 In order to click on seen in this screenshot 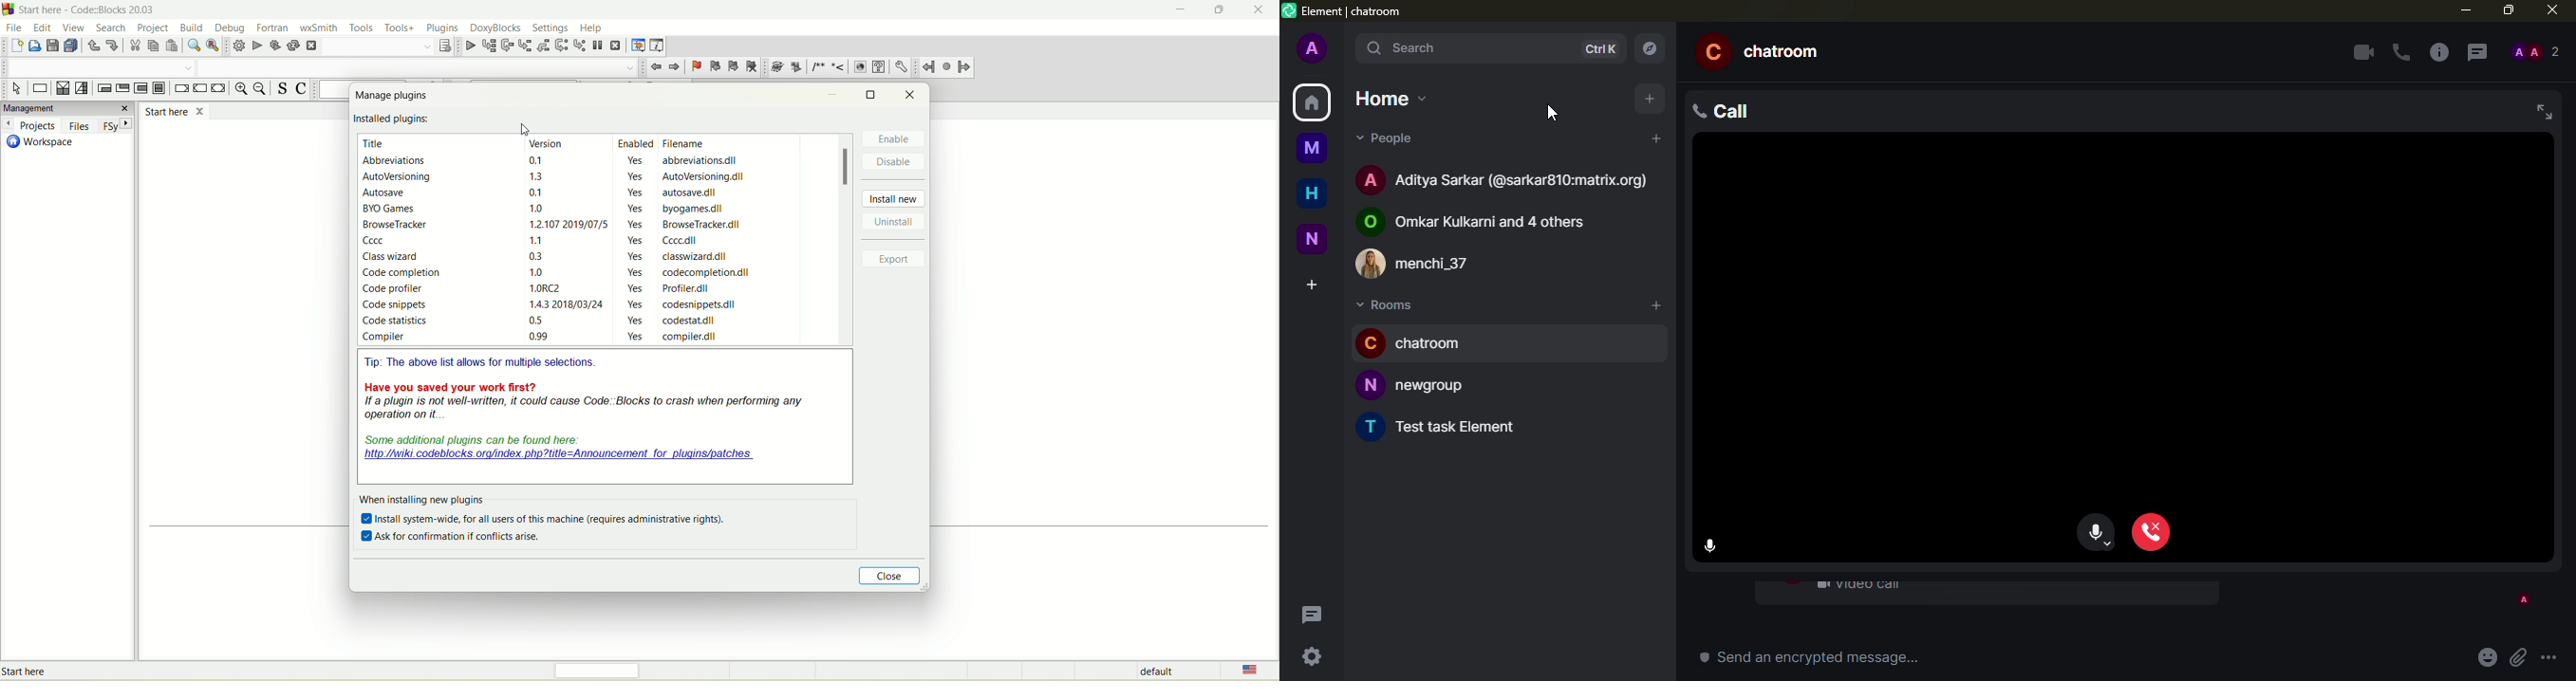, I will do `click(2522, 600)`.